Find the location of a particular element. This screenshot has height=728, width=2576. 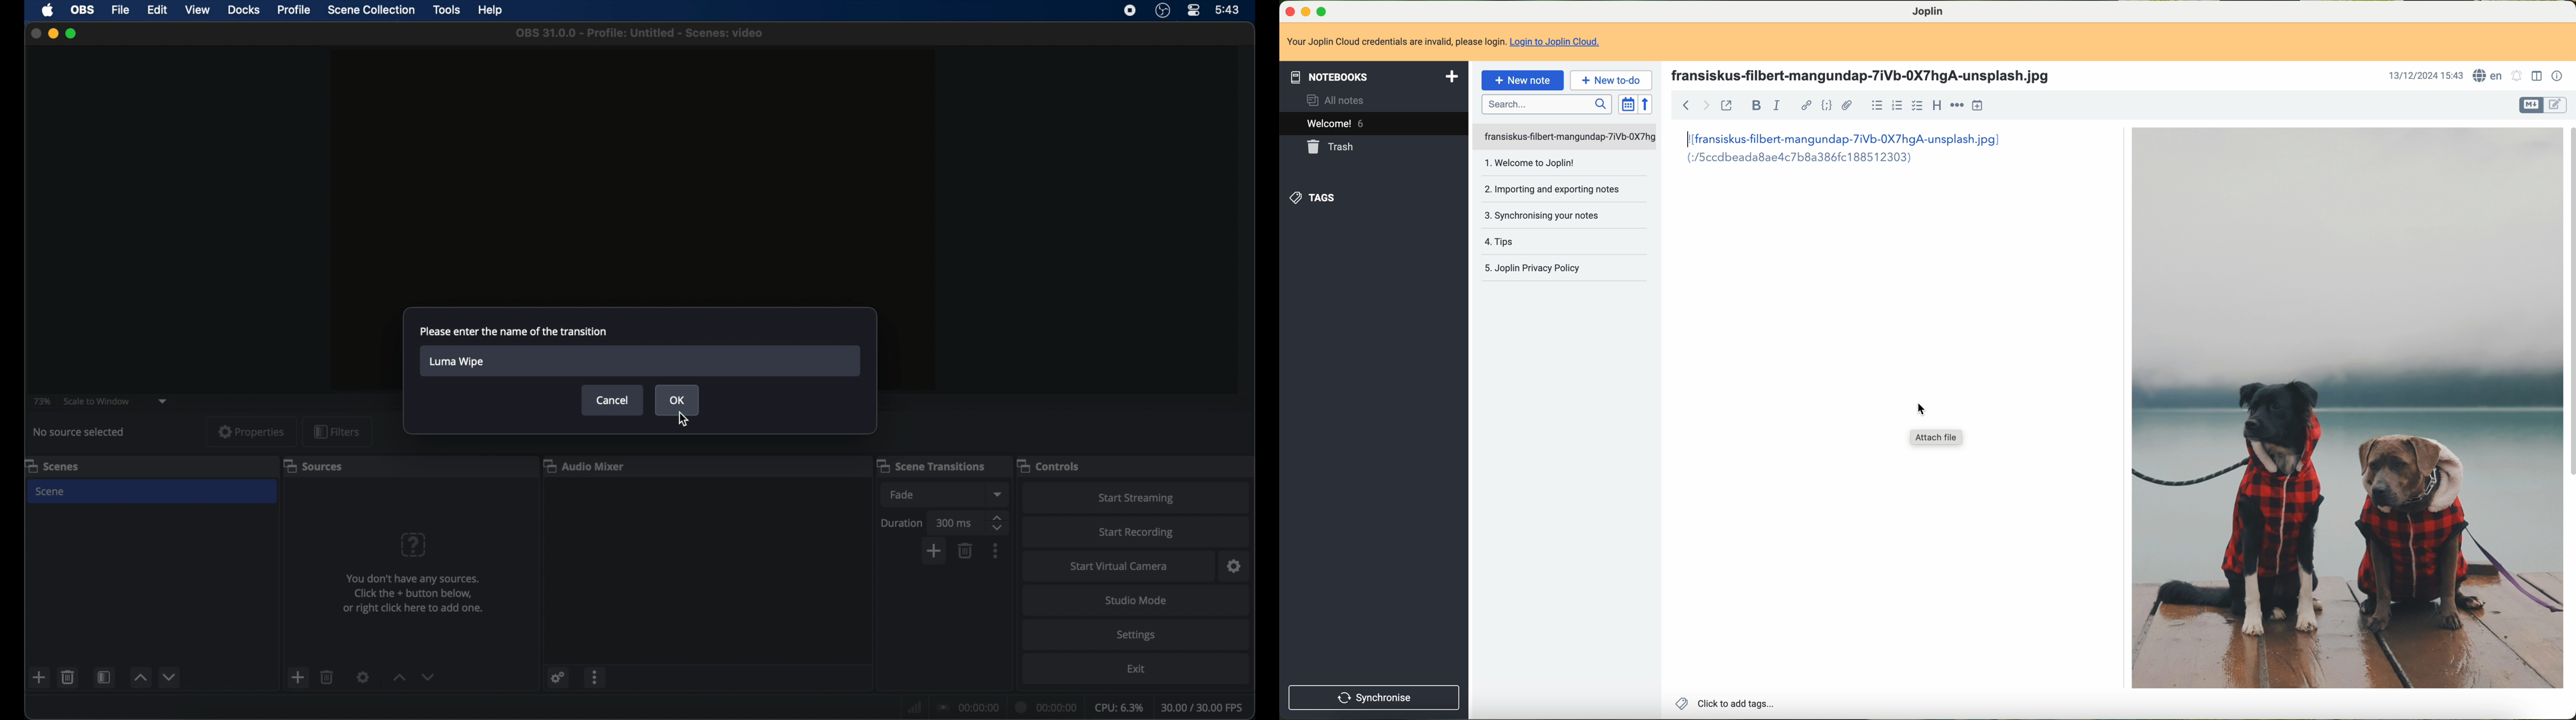

heading is located at coordinates (1938, 106).